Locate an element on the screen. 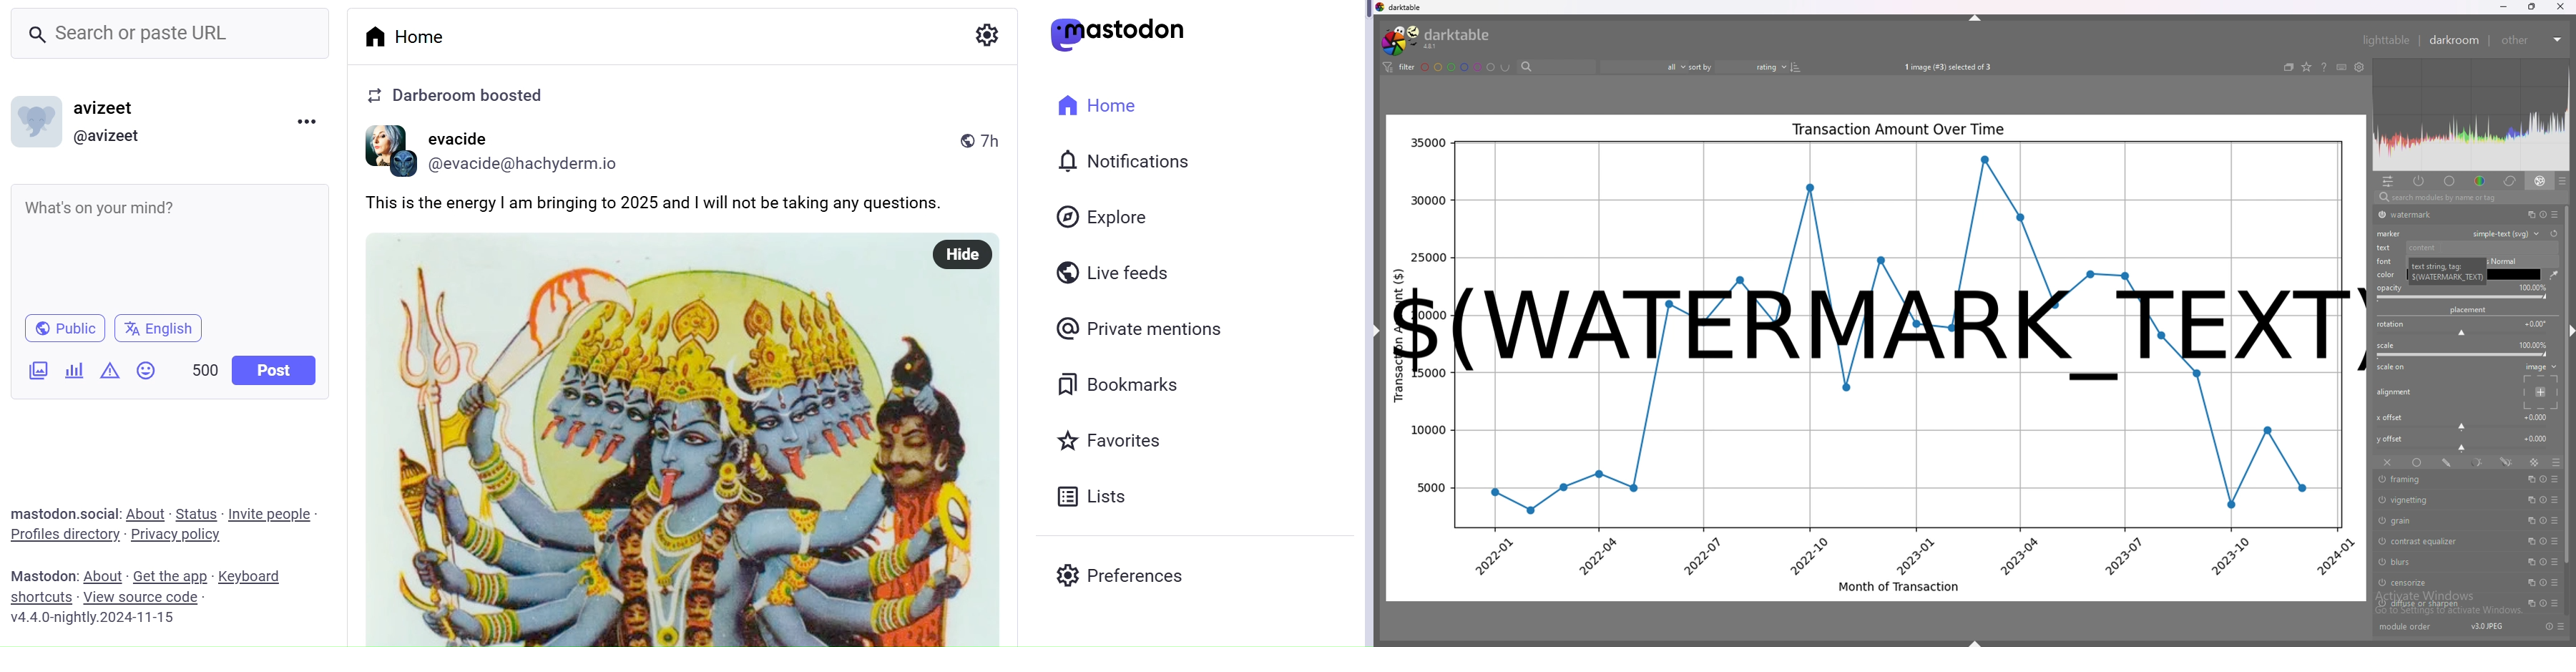  y offset is located at coordinates (2537, 438).